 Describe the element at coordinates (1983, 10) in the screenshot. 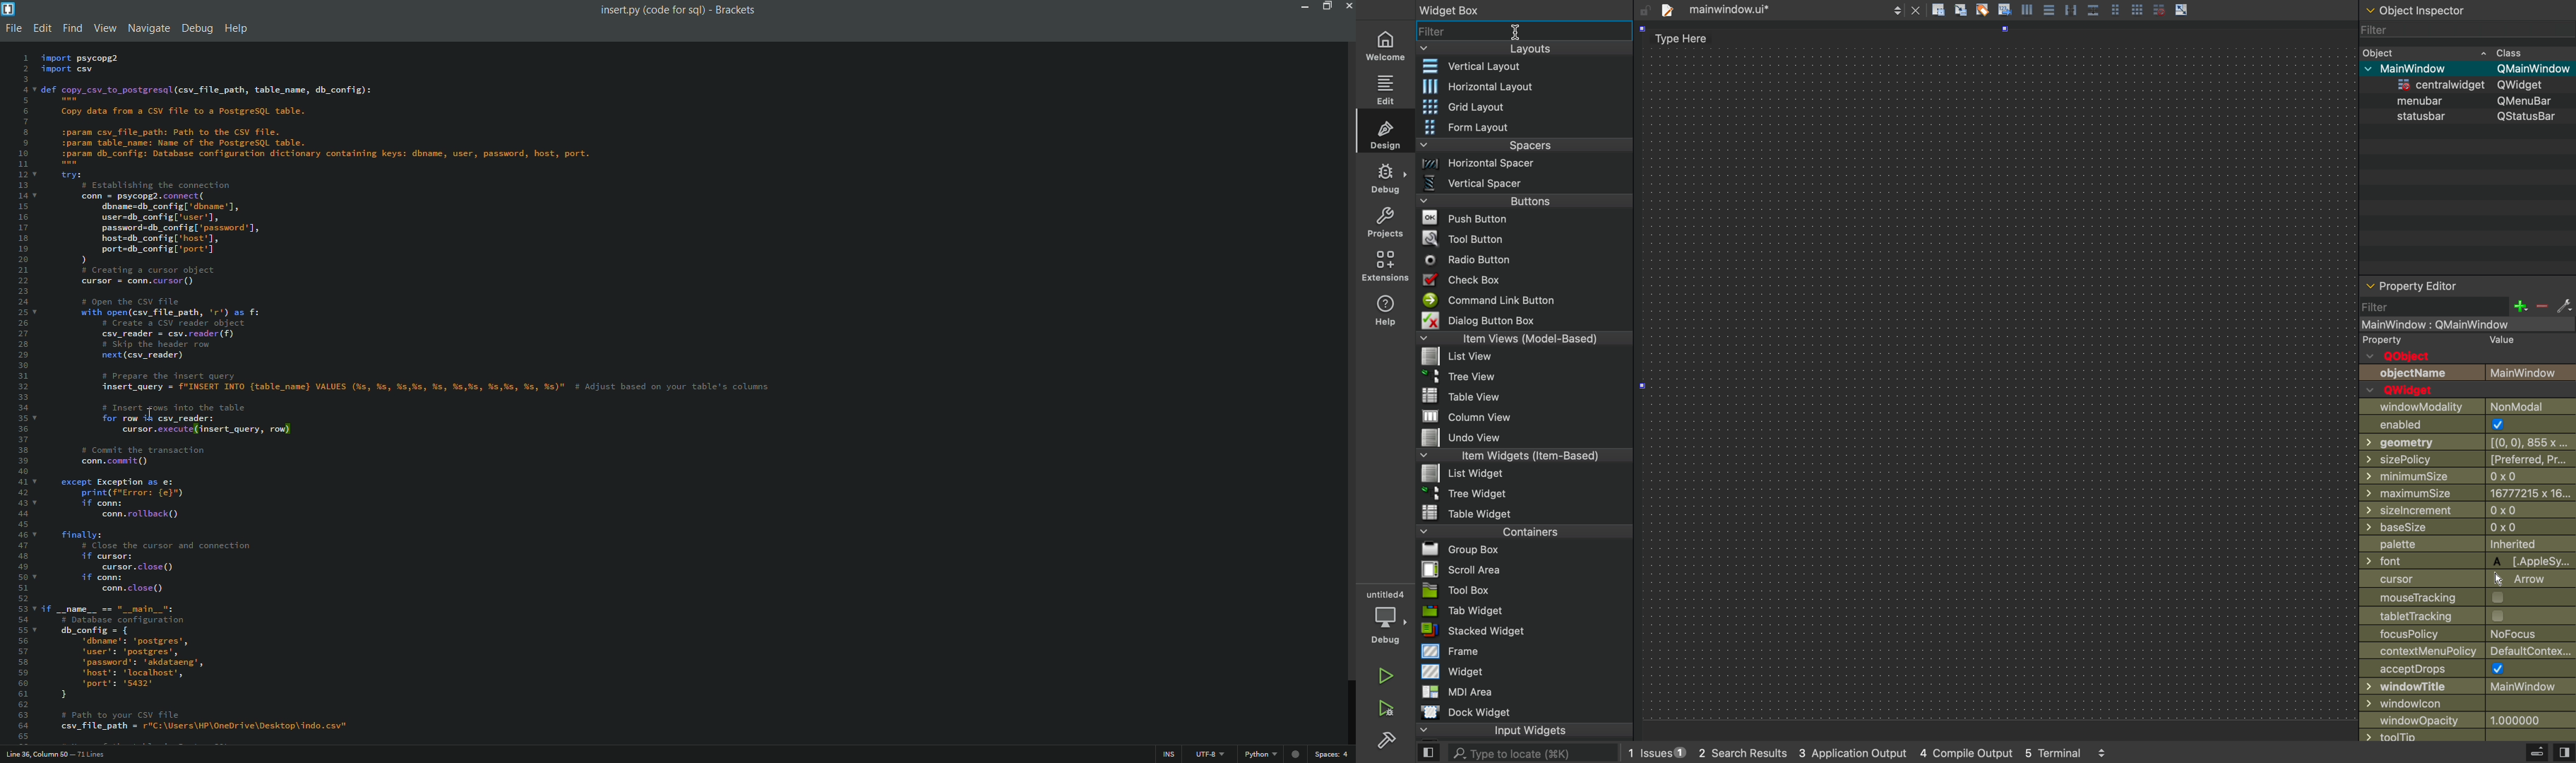

I see `clear` at that location.